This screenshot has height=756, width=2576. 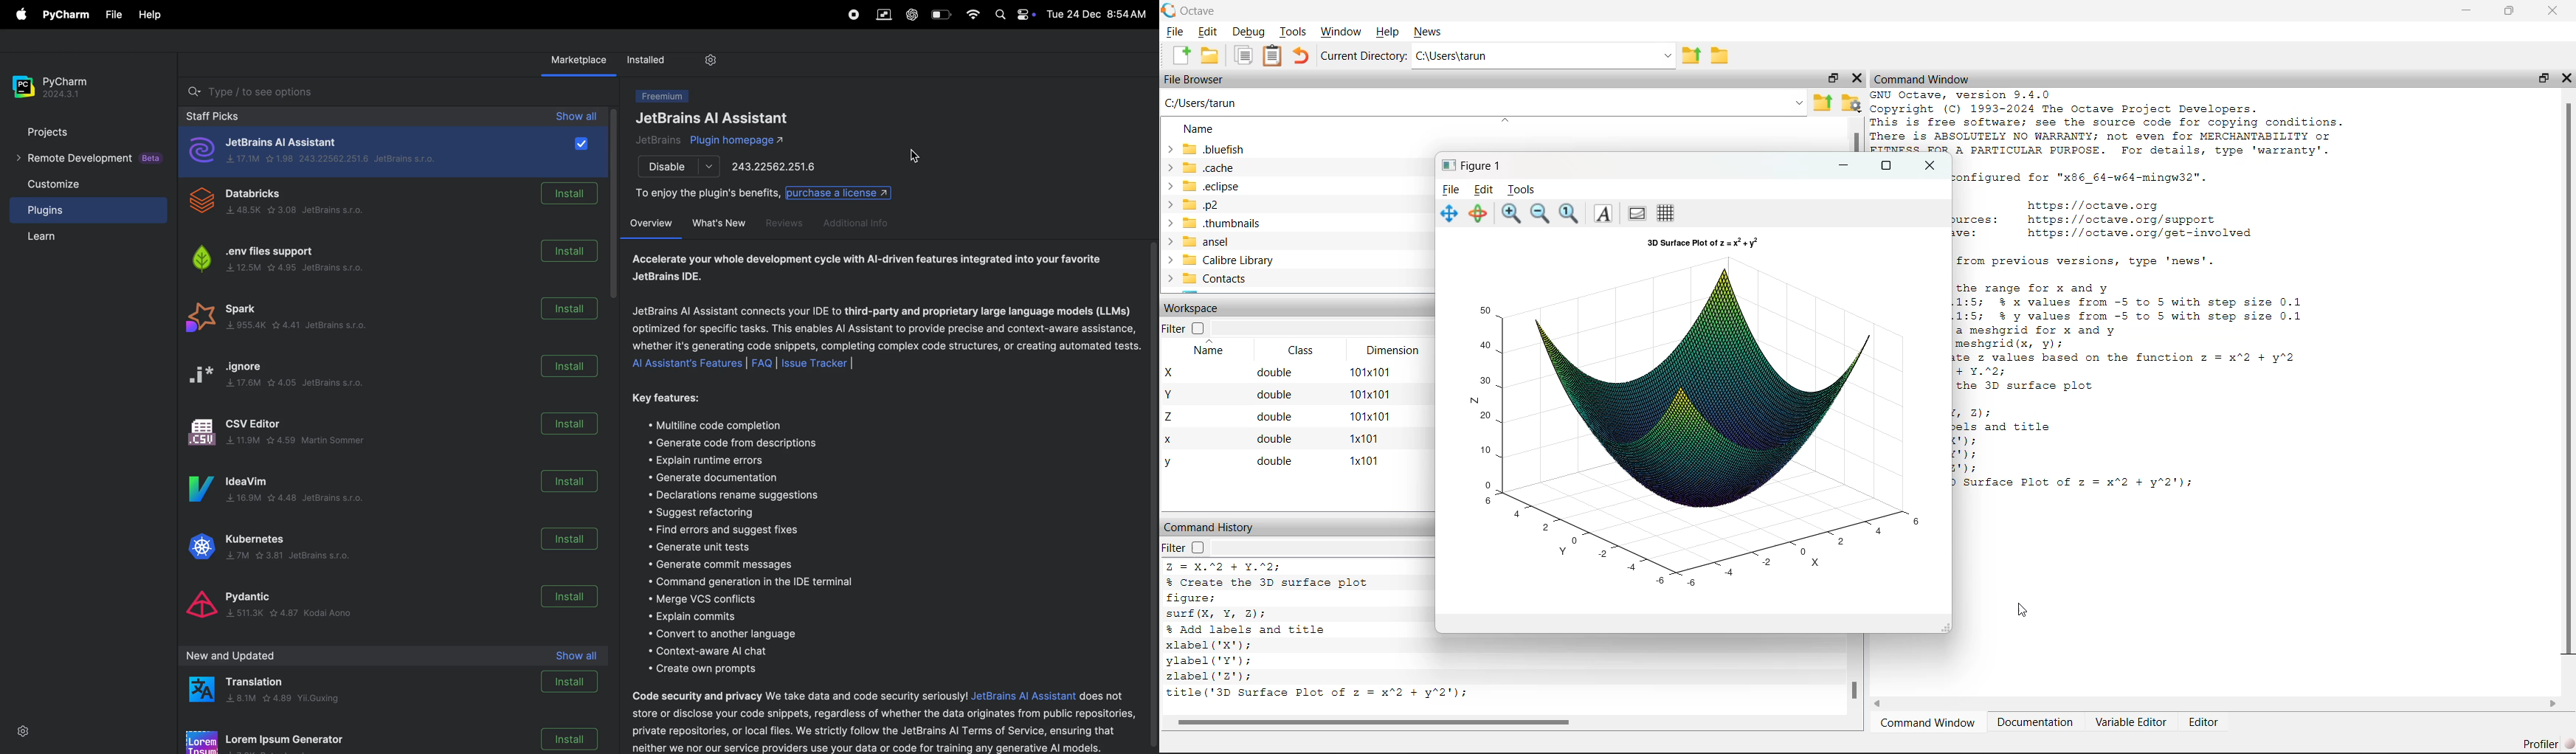 I want to click on pycharm version, so click(x=67, y=86).